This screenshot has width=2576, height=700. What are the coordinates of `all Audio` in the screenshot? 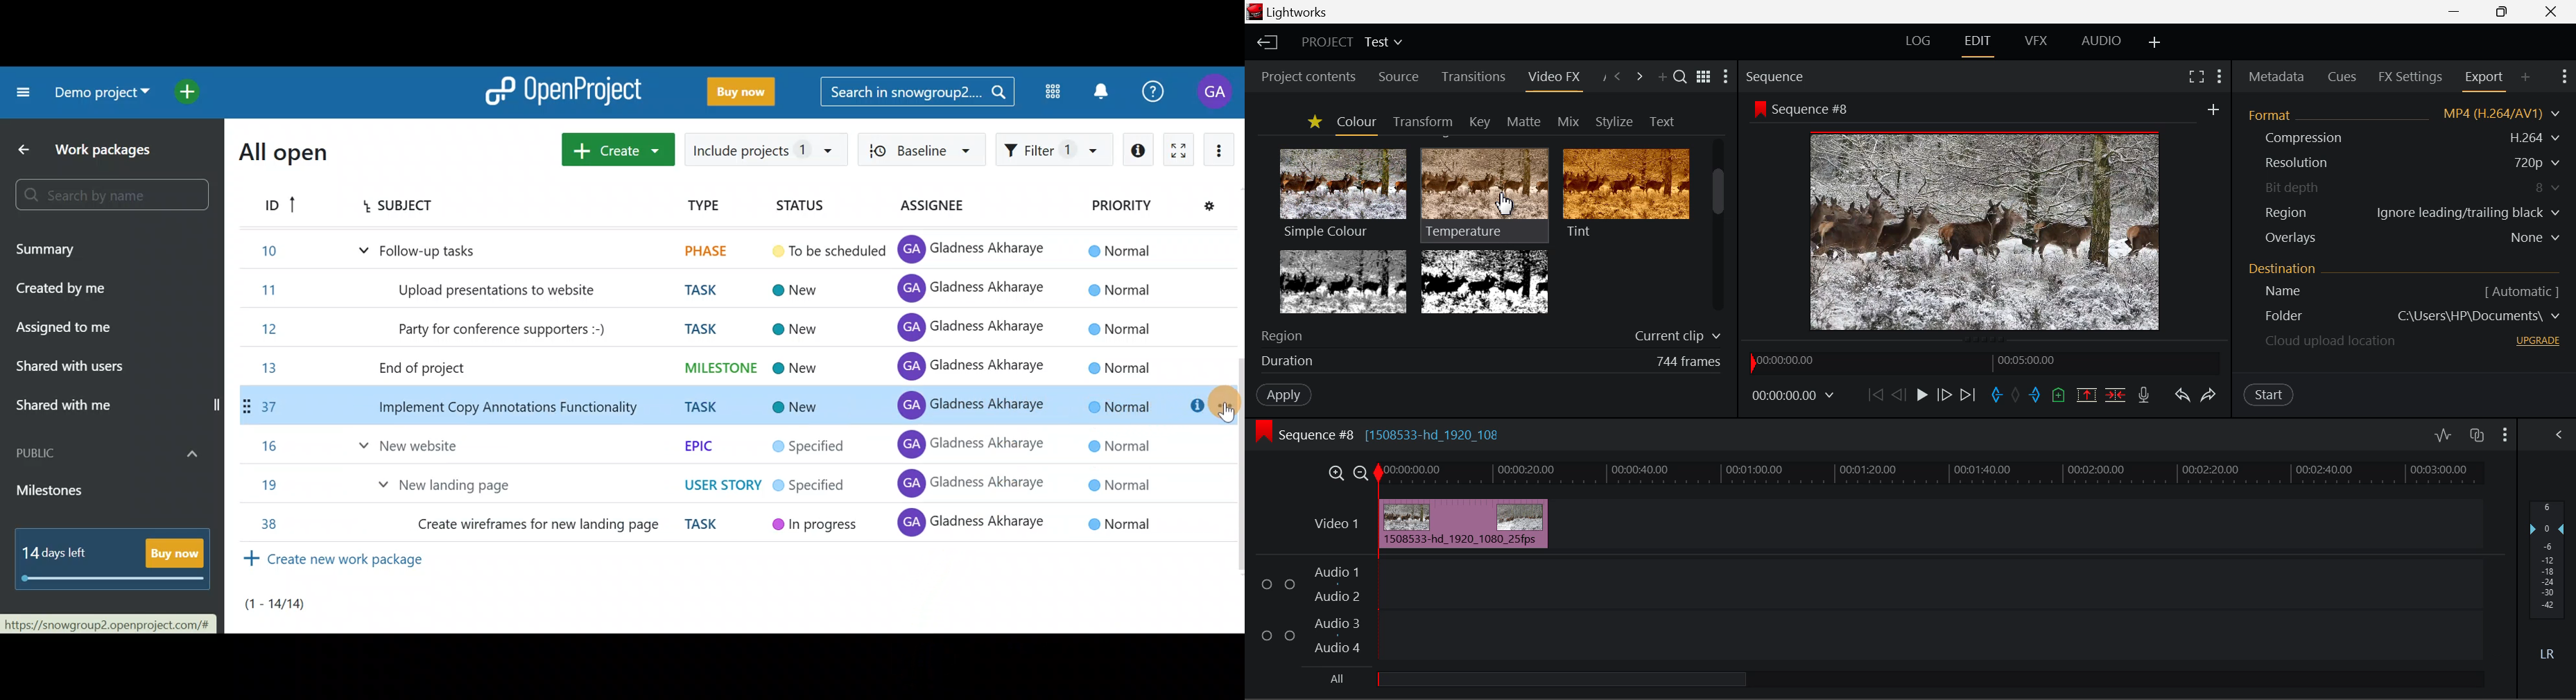 It's located at (1562, 678).